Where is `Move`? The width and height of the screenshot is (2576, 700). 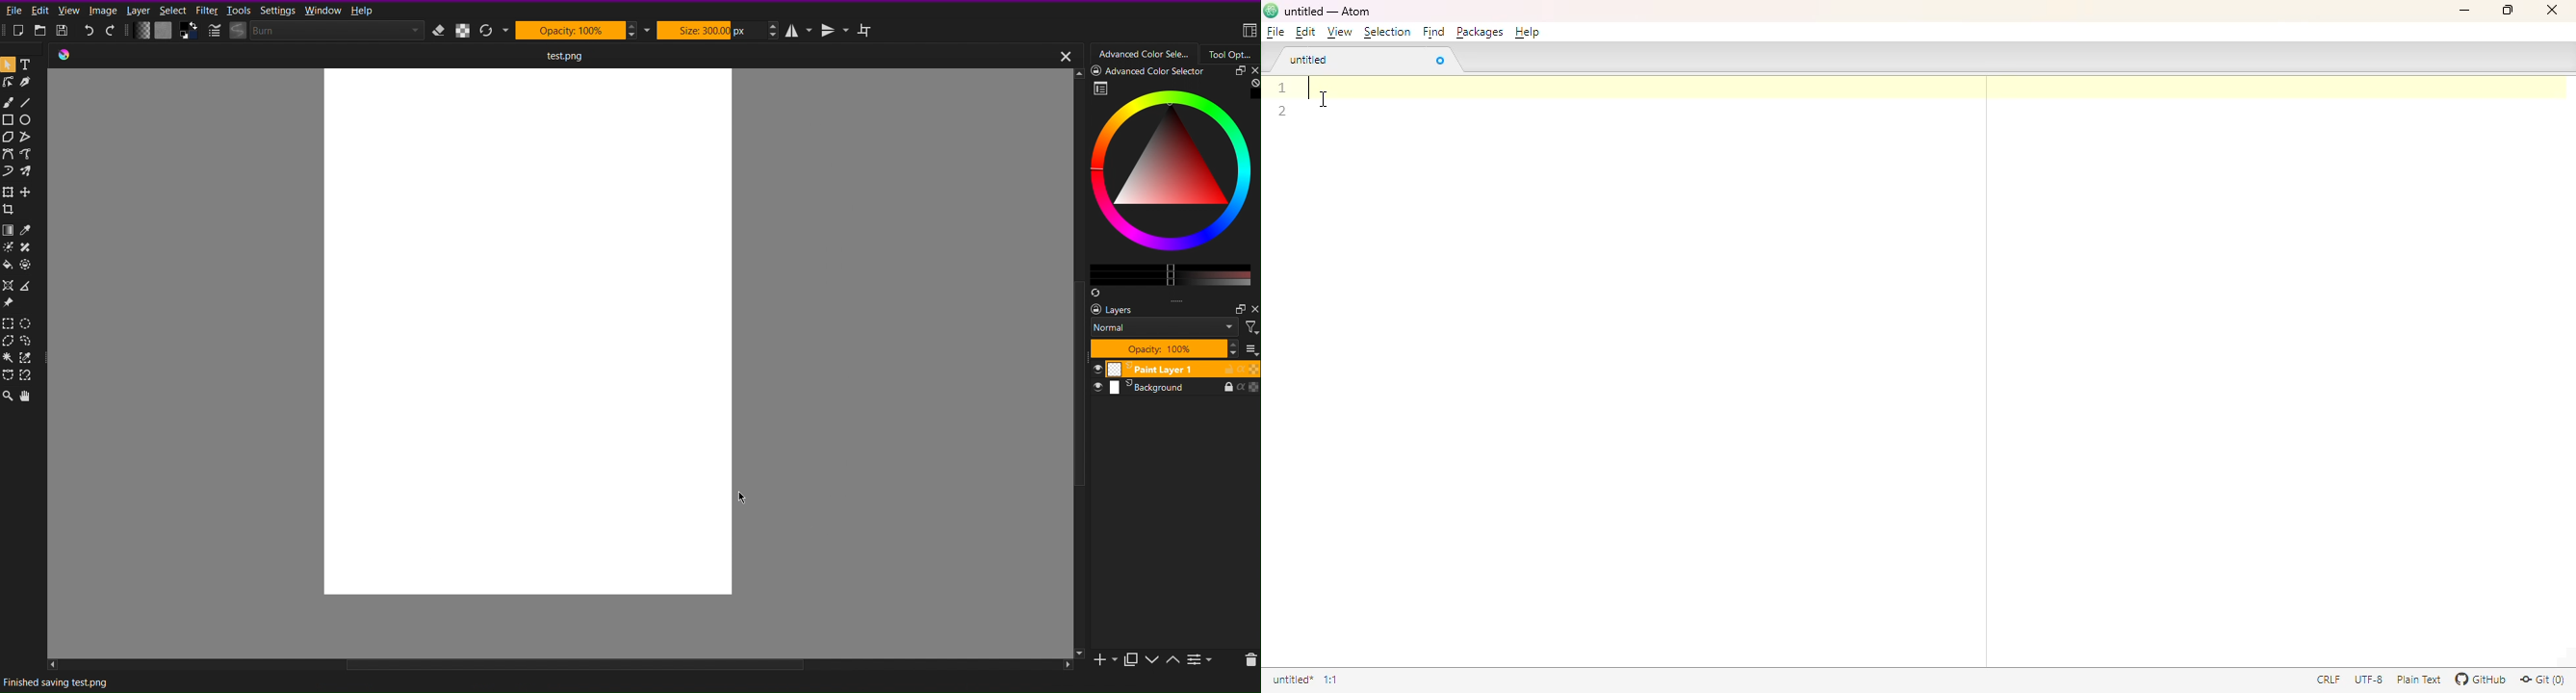
Move is located at coordinates (28, 396).